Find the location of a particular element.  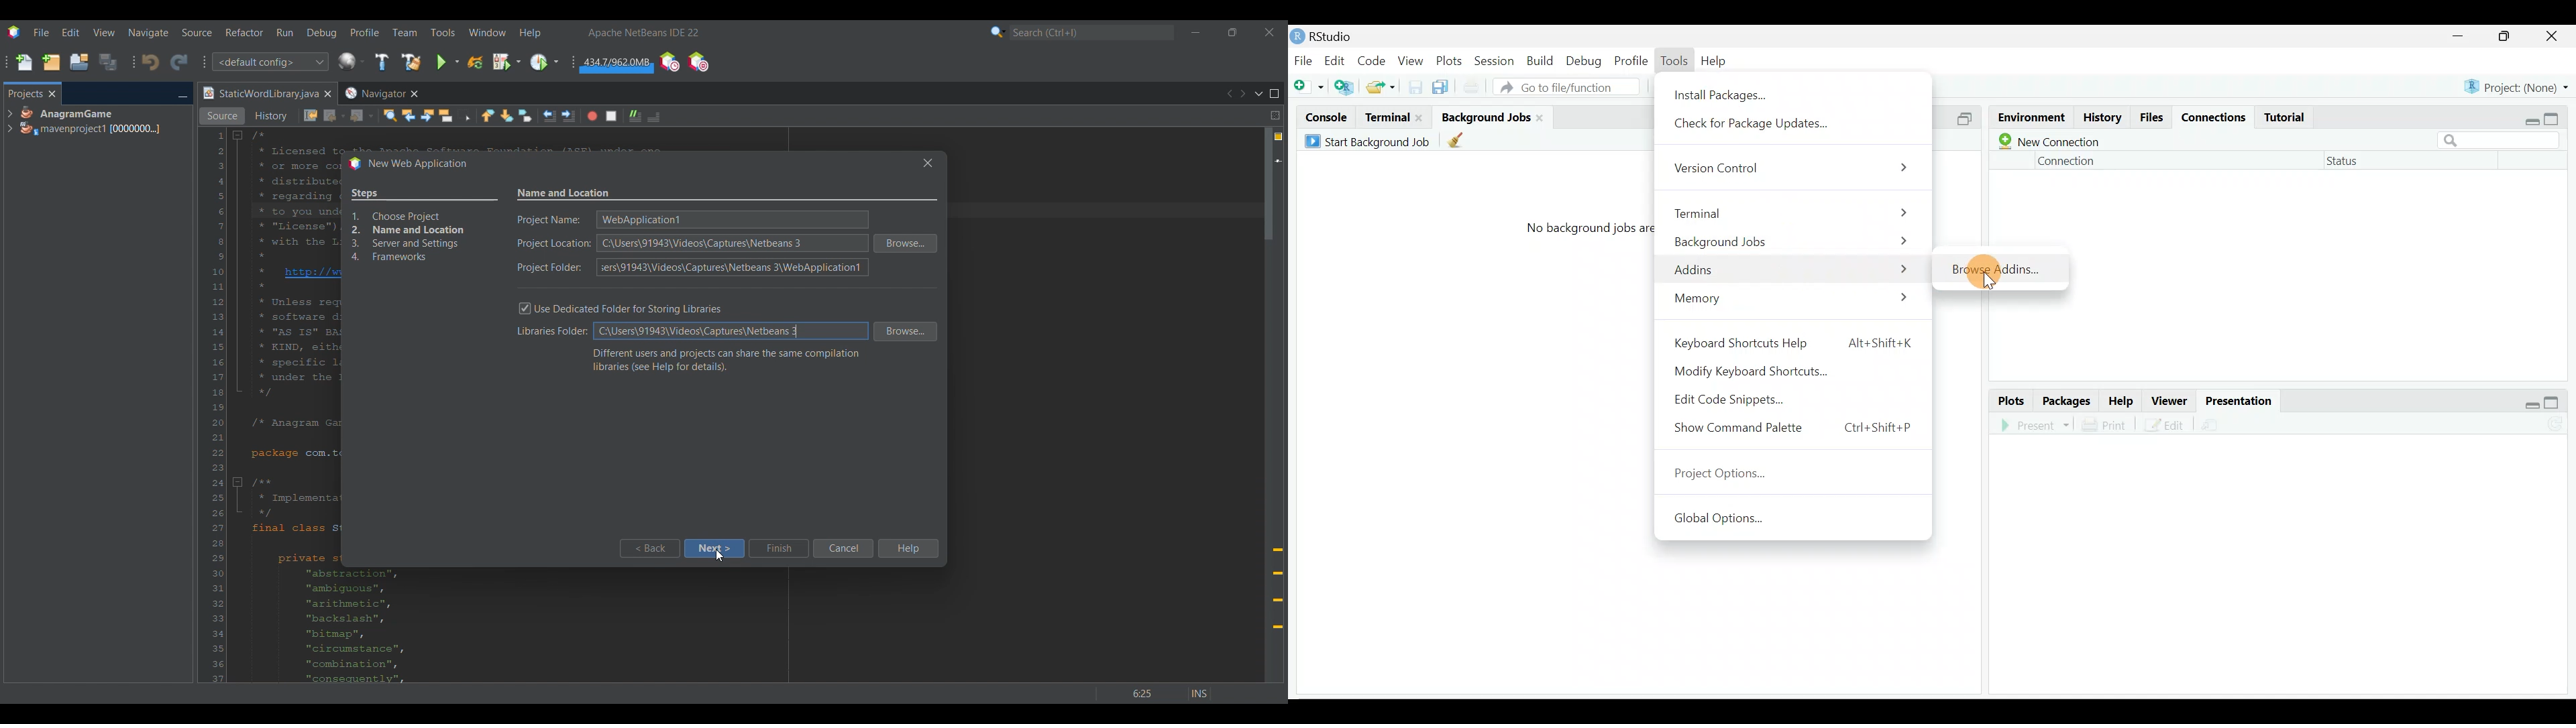

Modify Keyboard Shortcuts... is located at coordinates (1760, 369).